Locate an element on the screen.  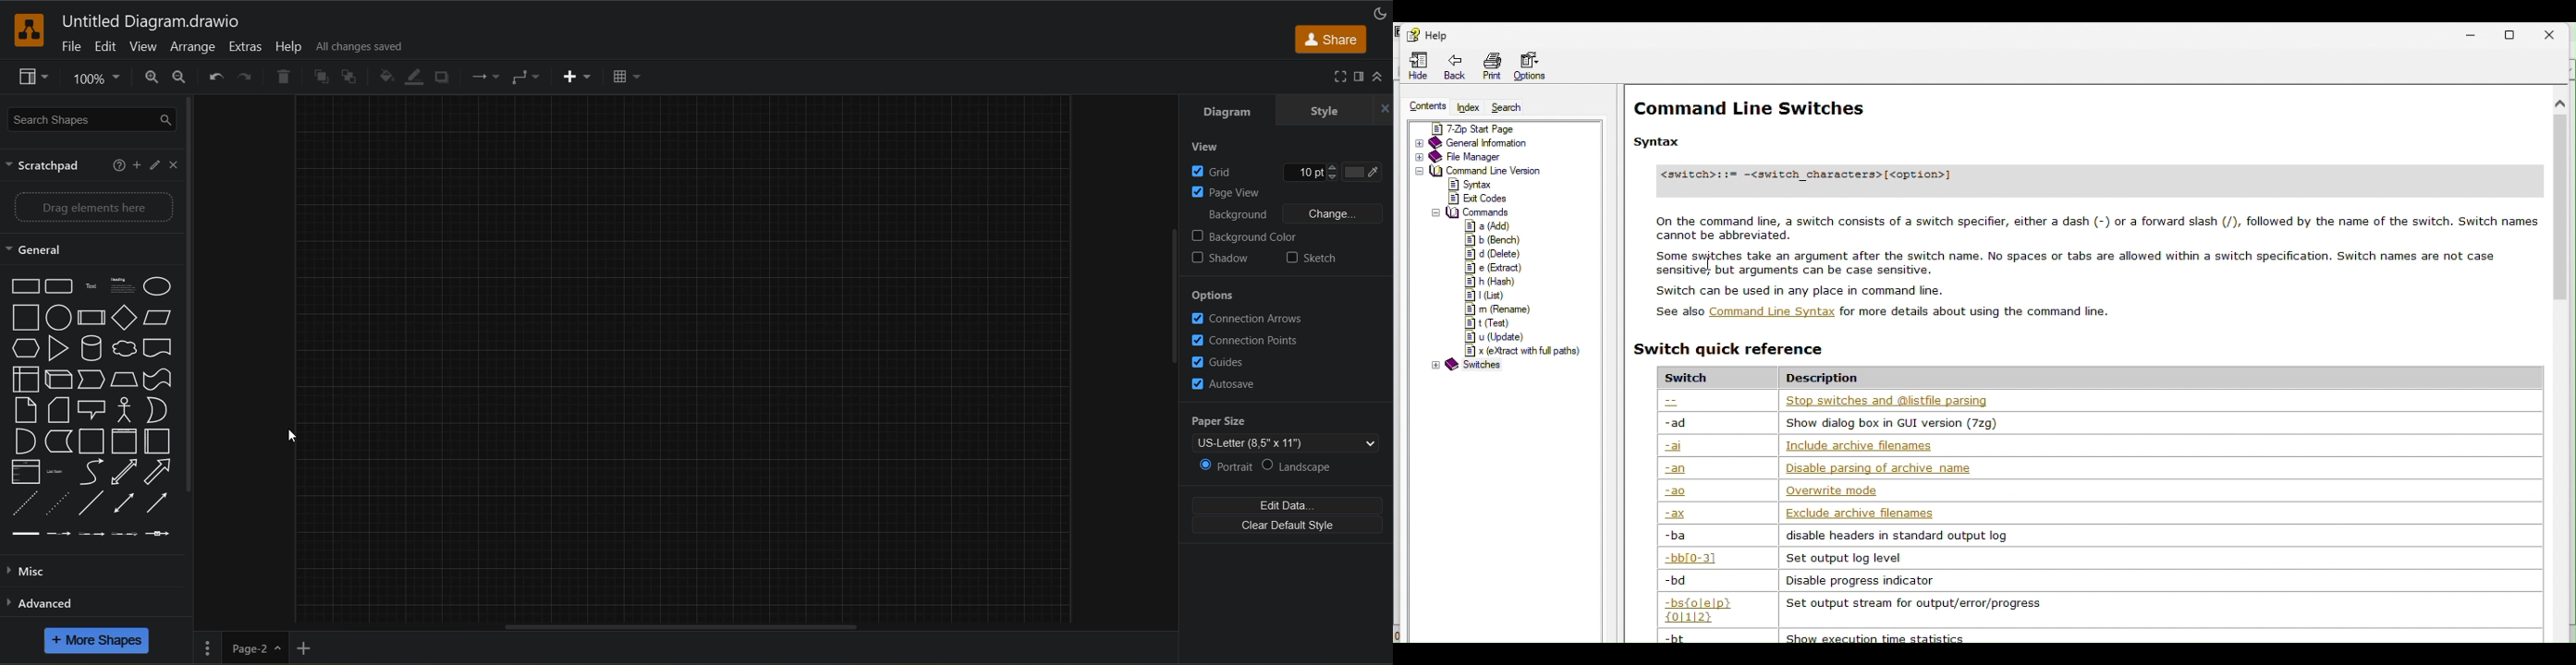
l is located at coordinates (1482, 296).